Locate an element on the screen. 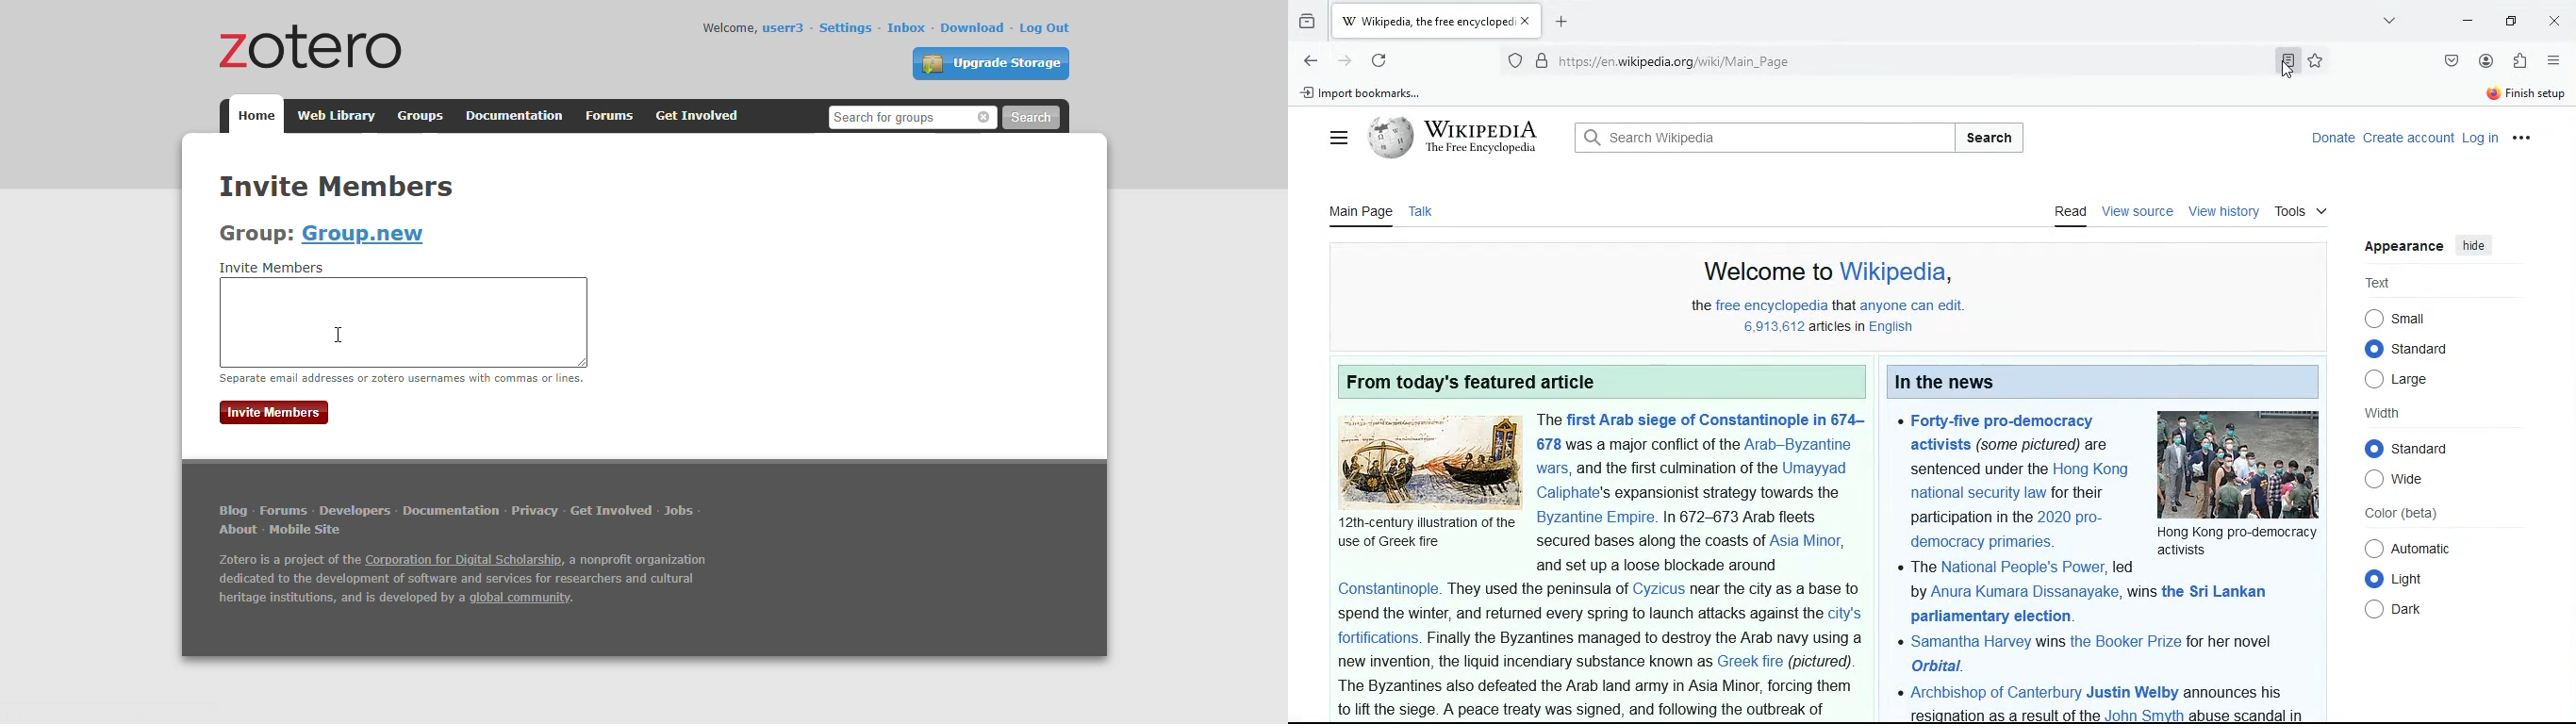 The height and width of the screenshot is (728, 2576). Zotero is a project of the Corporation for Digital Scholarship, a nonprofit organization
dedicated to the development of software and services for researchers and cultural
heritage institutions, and is developed by a global community. is located at coordinates (462, 584).